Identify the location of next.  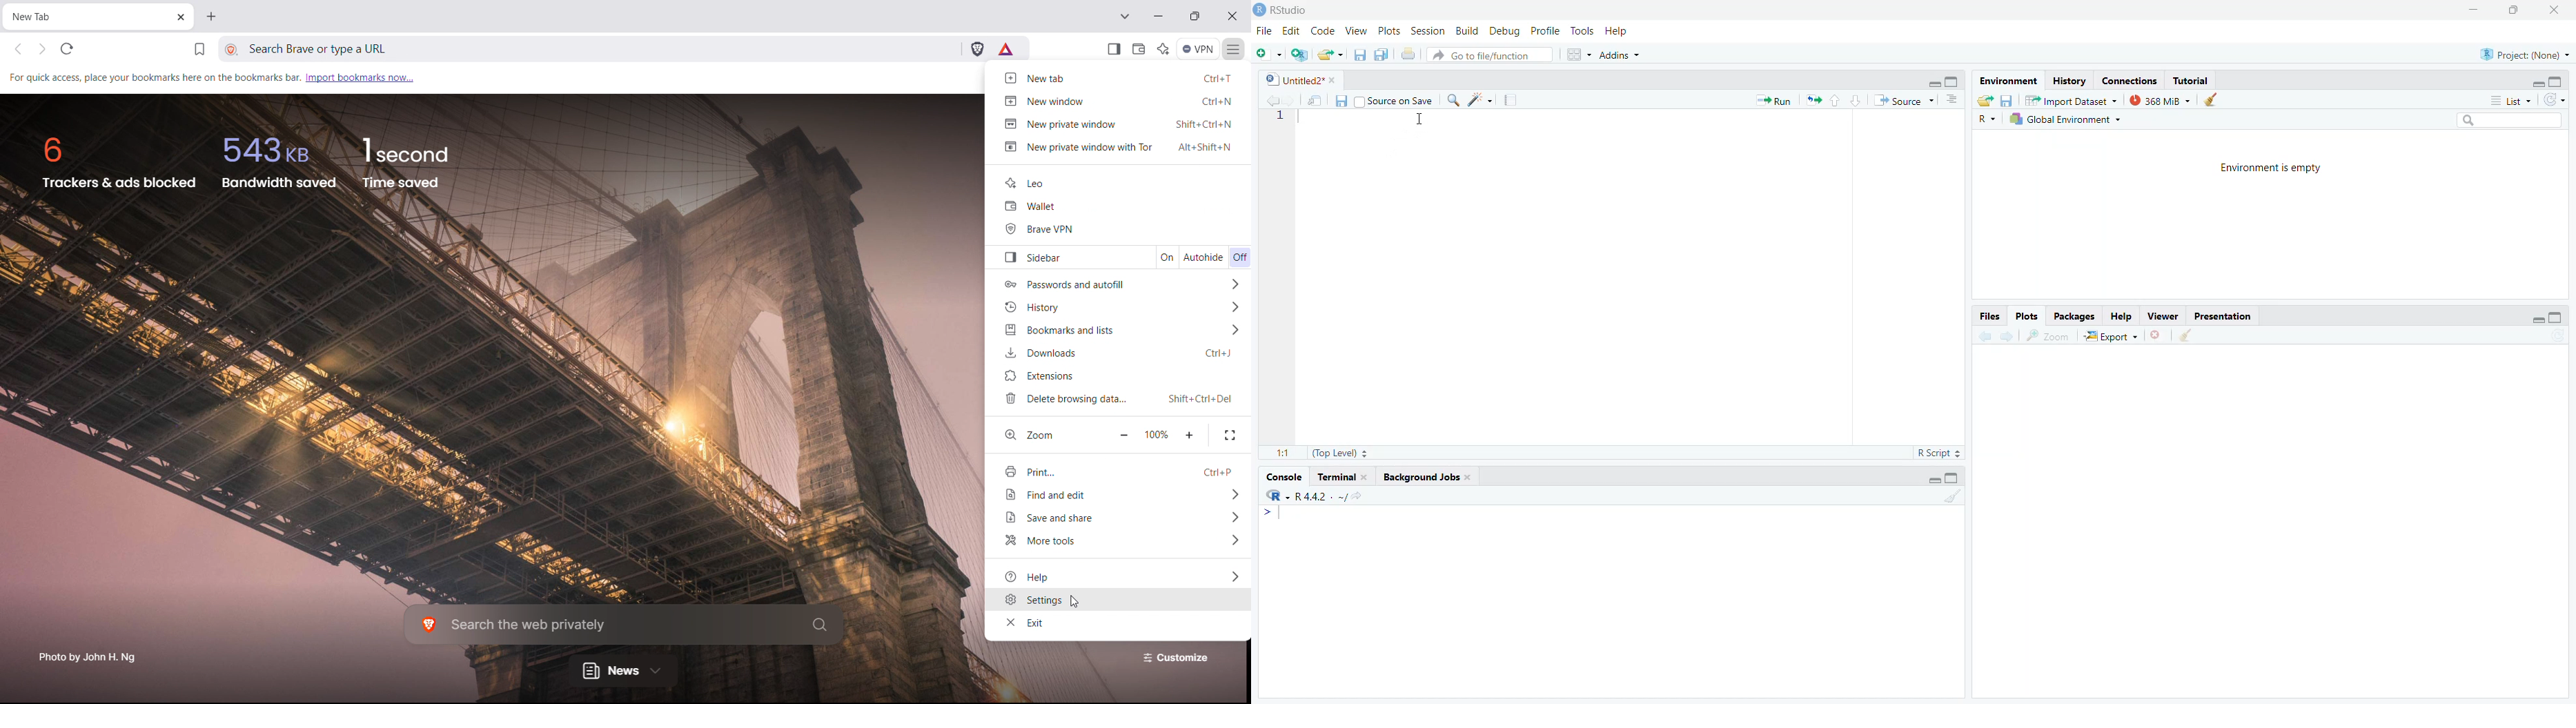
(2012, 337).